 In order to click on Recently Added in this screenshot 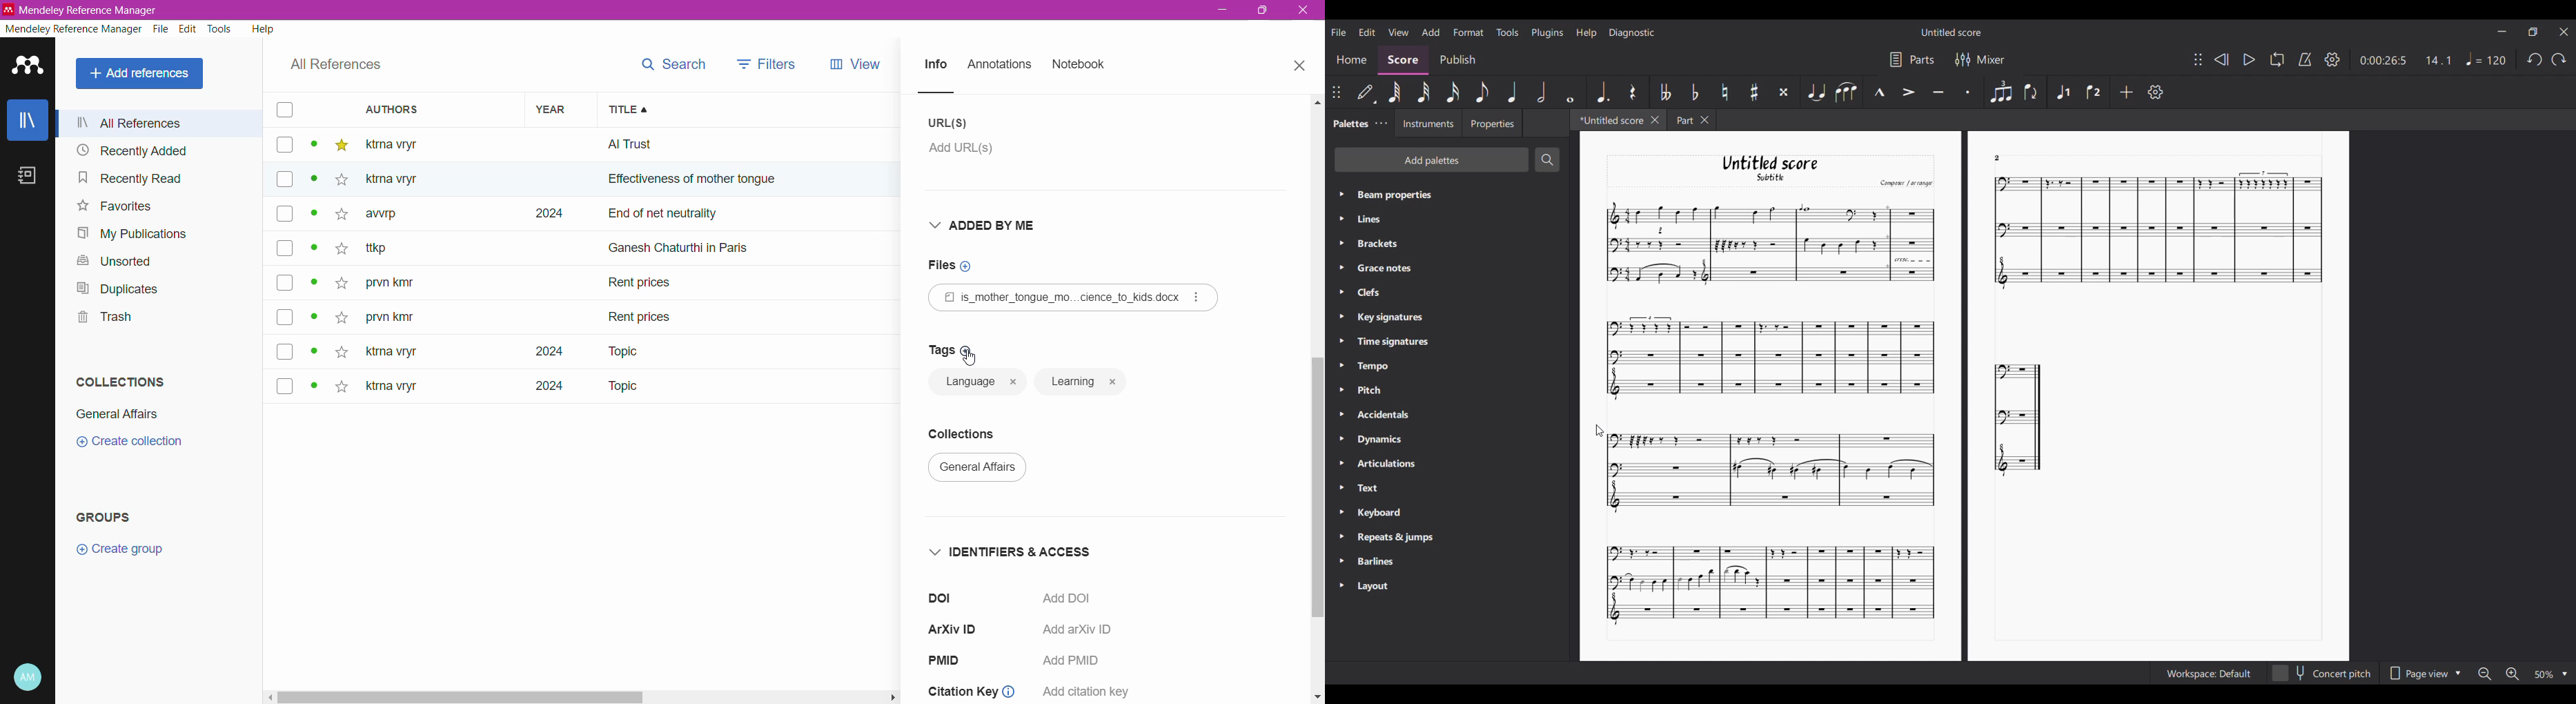, I will do `click(155, 150)`.